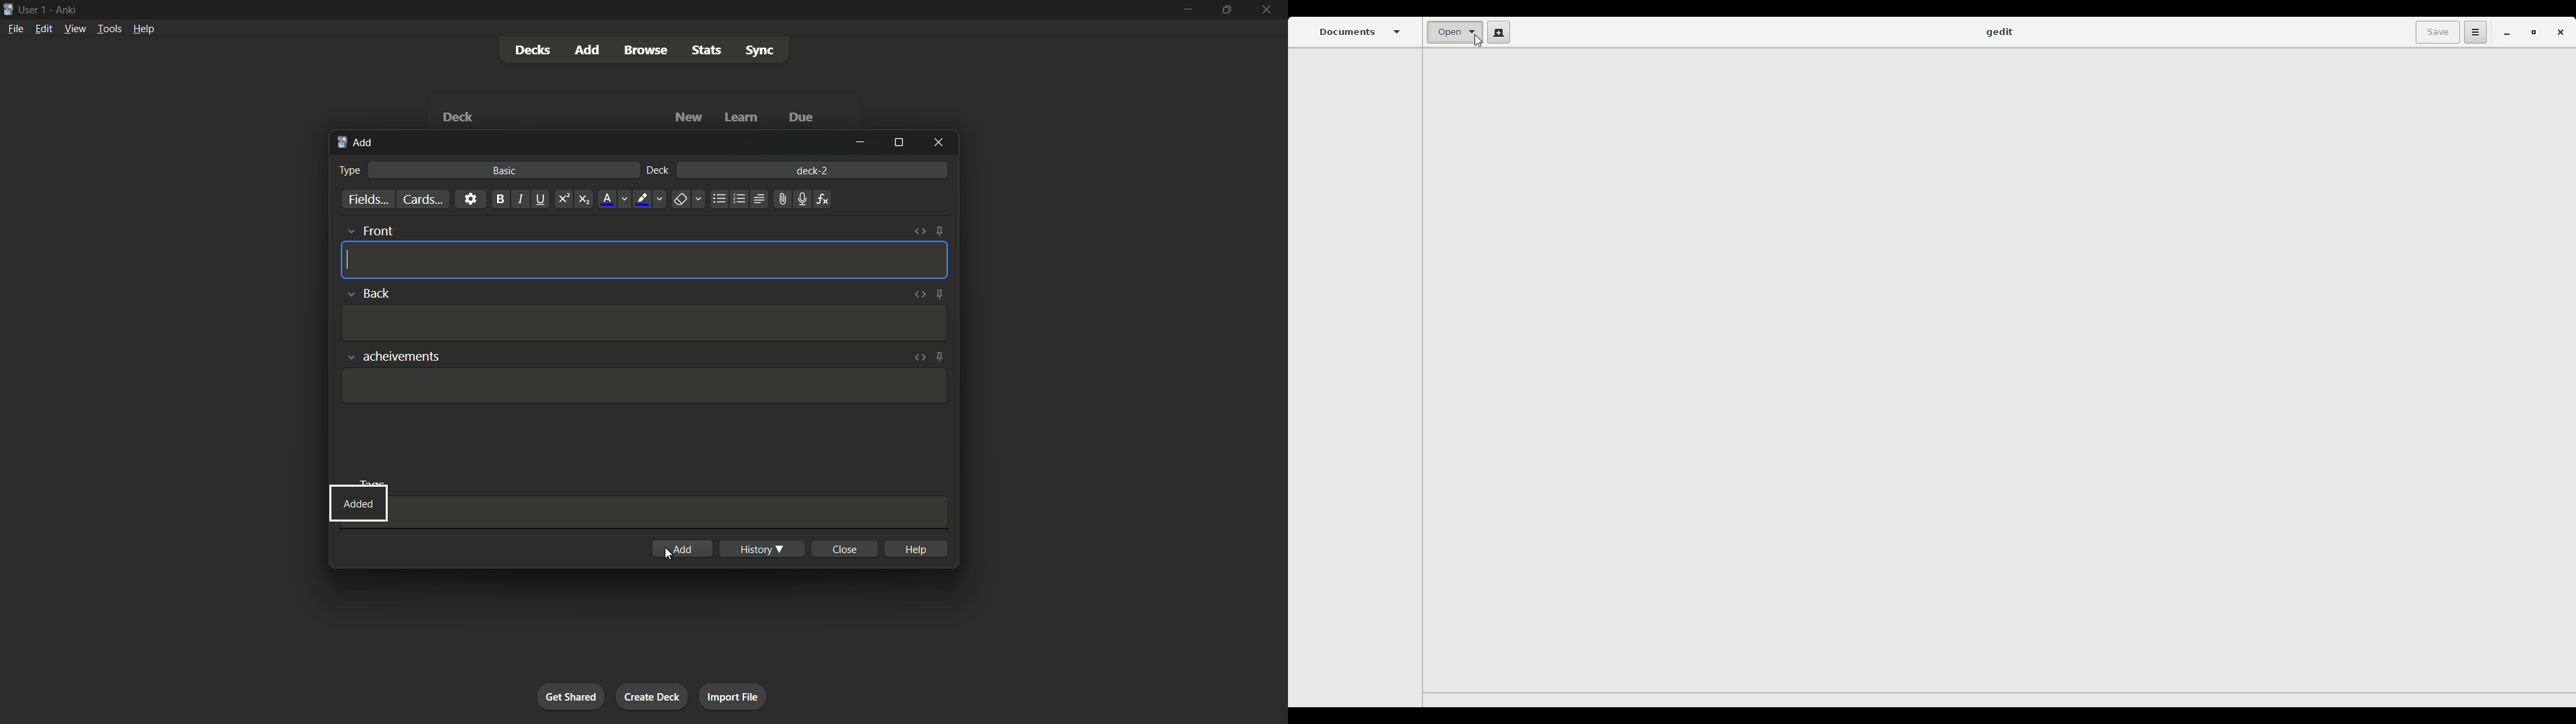 The width and height of the screenshot is (2576, 728). Describe the element at coordinates (719, 200) in the screenshot. I see `unordered list` at that location.